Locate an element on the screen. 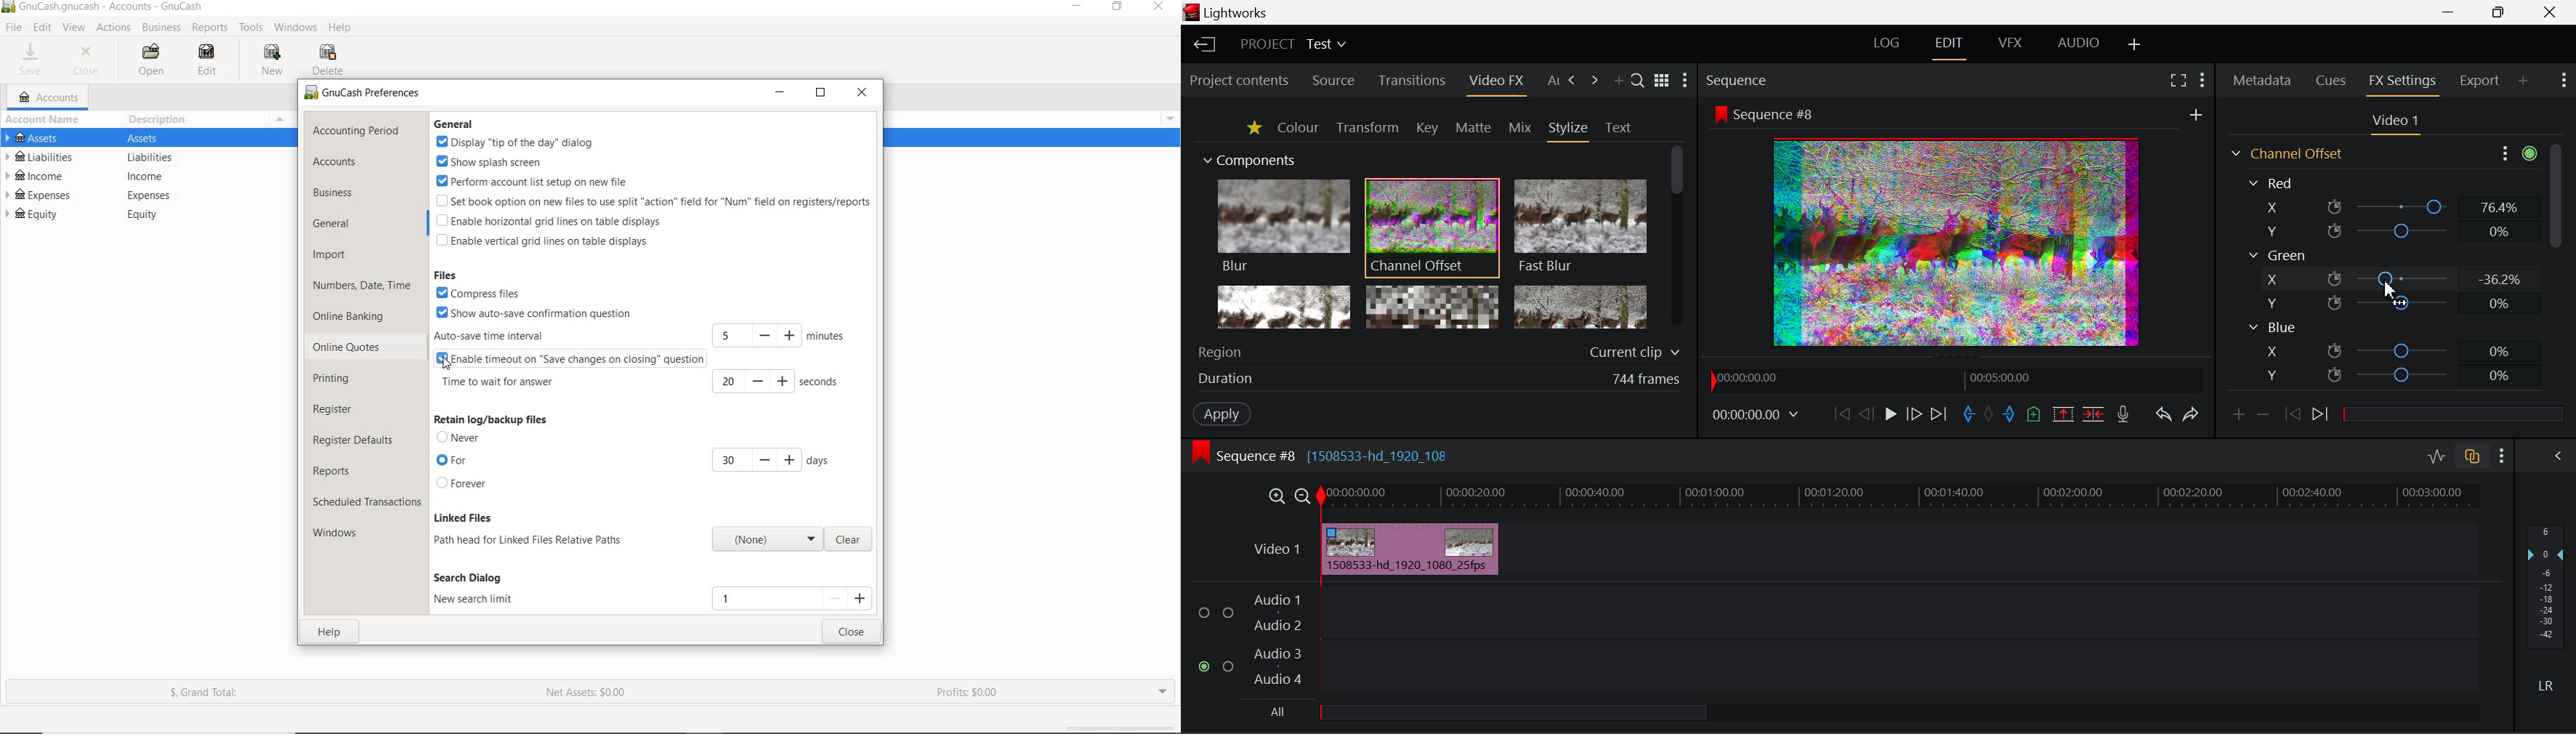  Project Timeline Navigator is located at coordinates (1957, 381).